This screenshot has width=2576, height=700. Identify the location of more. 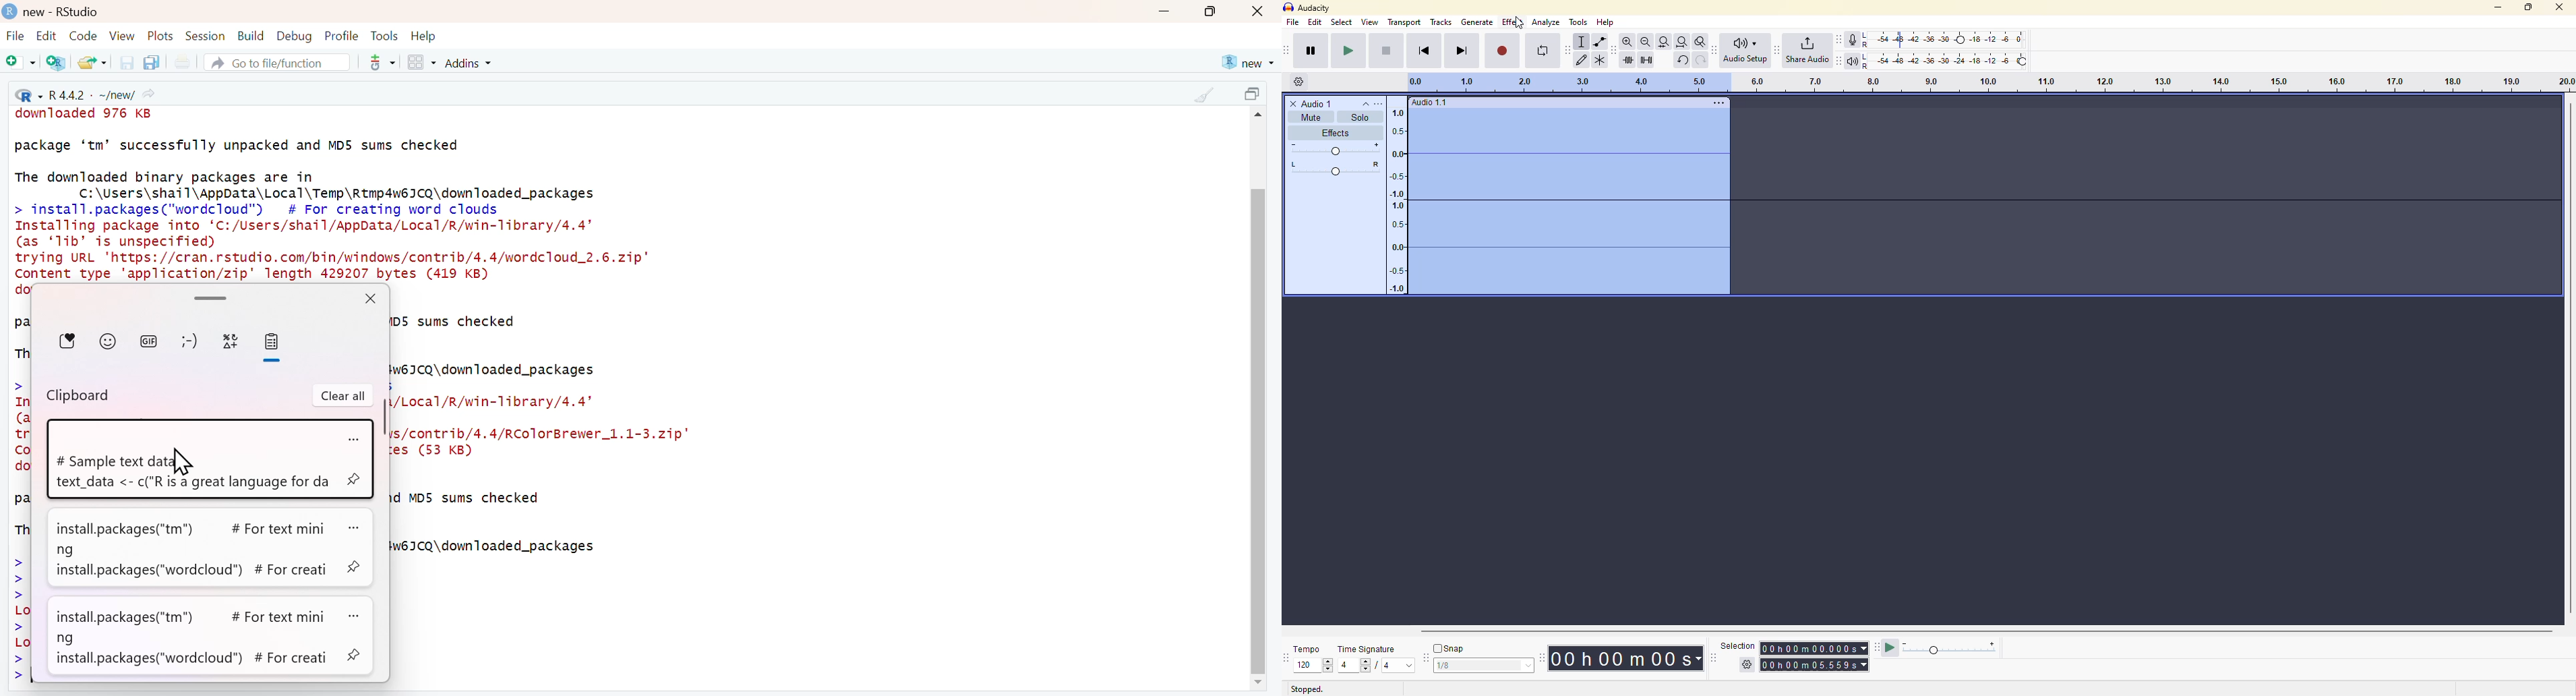
(1383, 104).